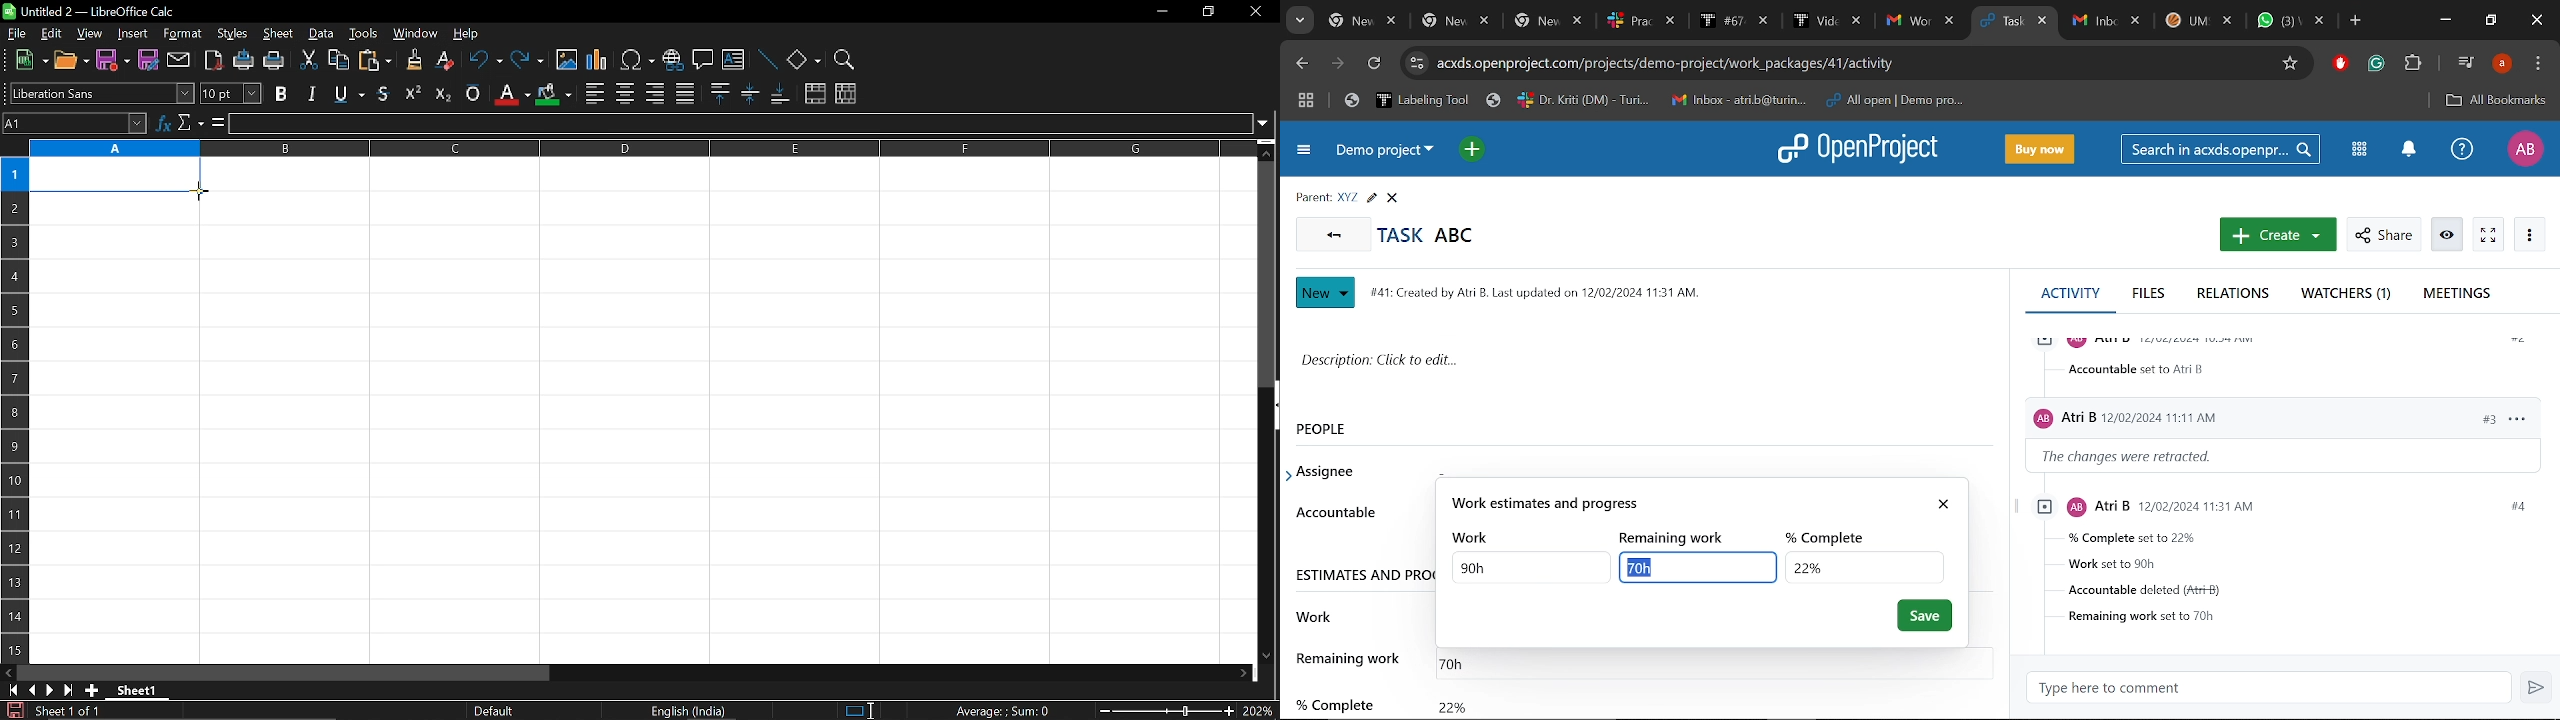 The width and height of the screenshot is (2576, 728). I want to click on strikethrough, so click(384, 92).